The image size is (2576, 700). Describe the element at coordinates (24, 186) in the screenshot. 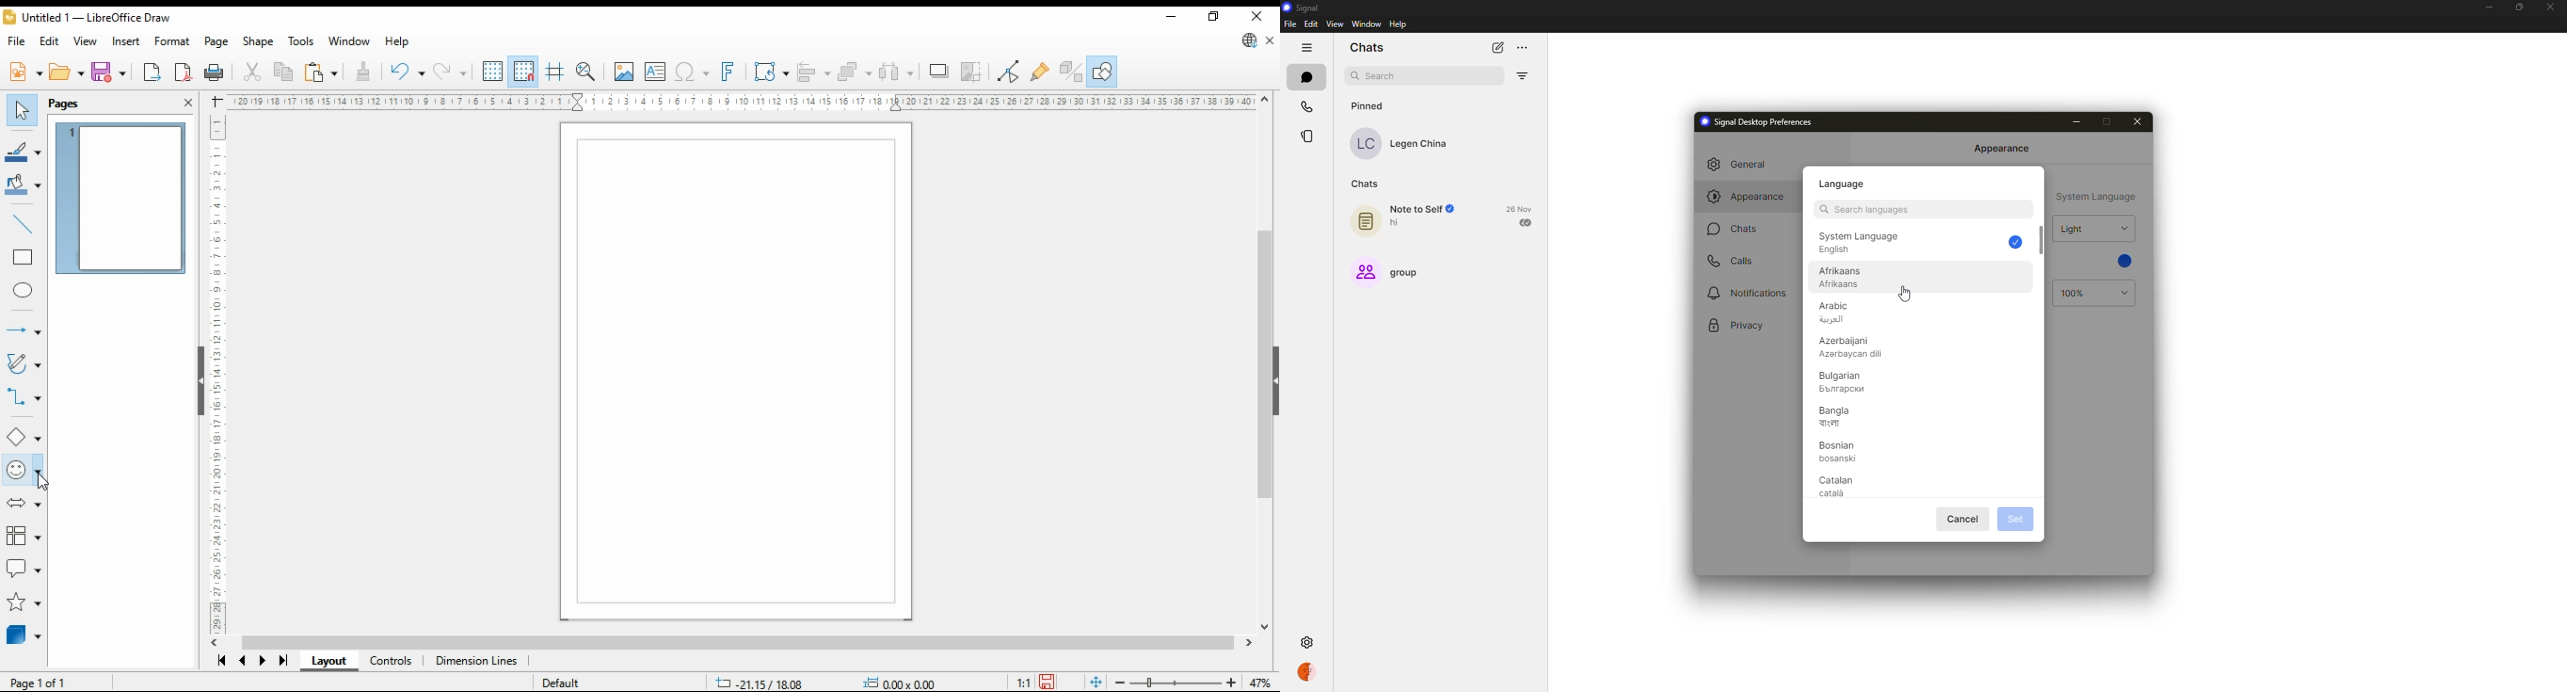

I see `fill color` at that location.